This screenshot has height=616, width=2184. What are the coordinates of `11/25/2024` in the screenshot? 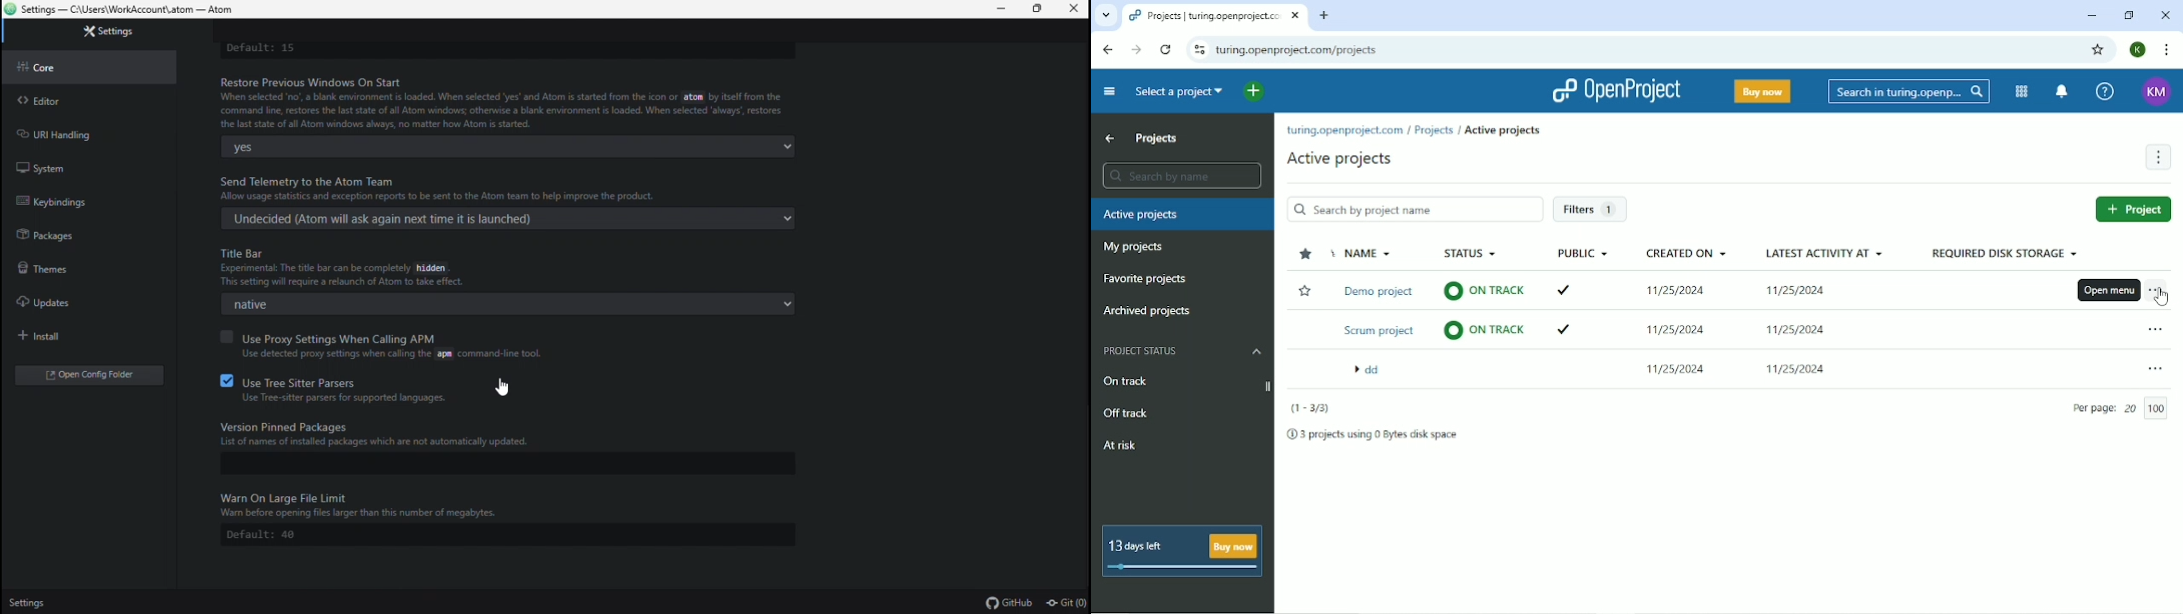 It's located at (1674, 292).